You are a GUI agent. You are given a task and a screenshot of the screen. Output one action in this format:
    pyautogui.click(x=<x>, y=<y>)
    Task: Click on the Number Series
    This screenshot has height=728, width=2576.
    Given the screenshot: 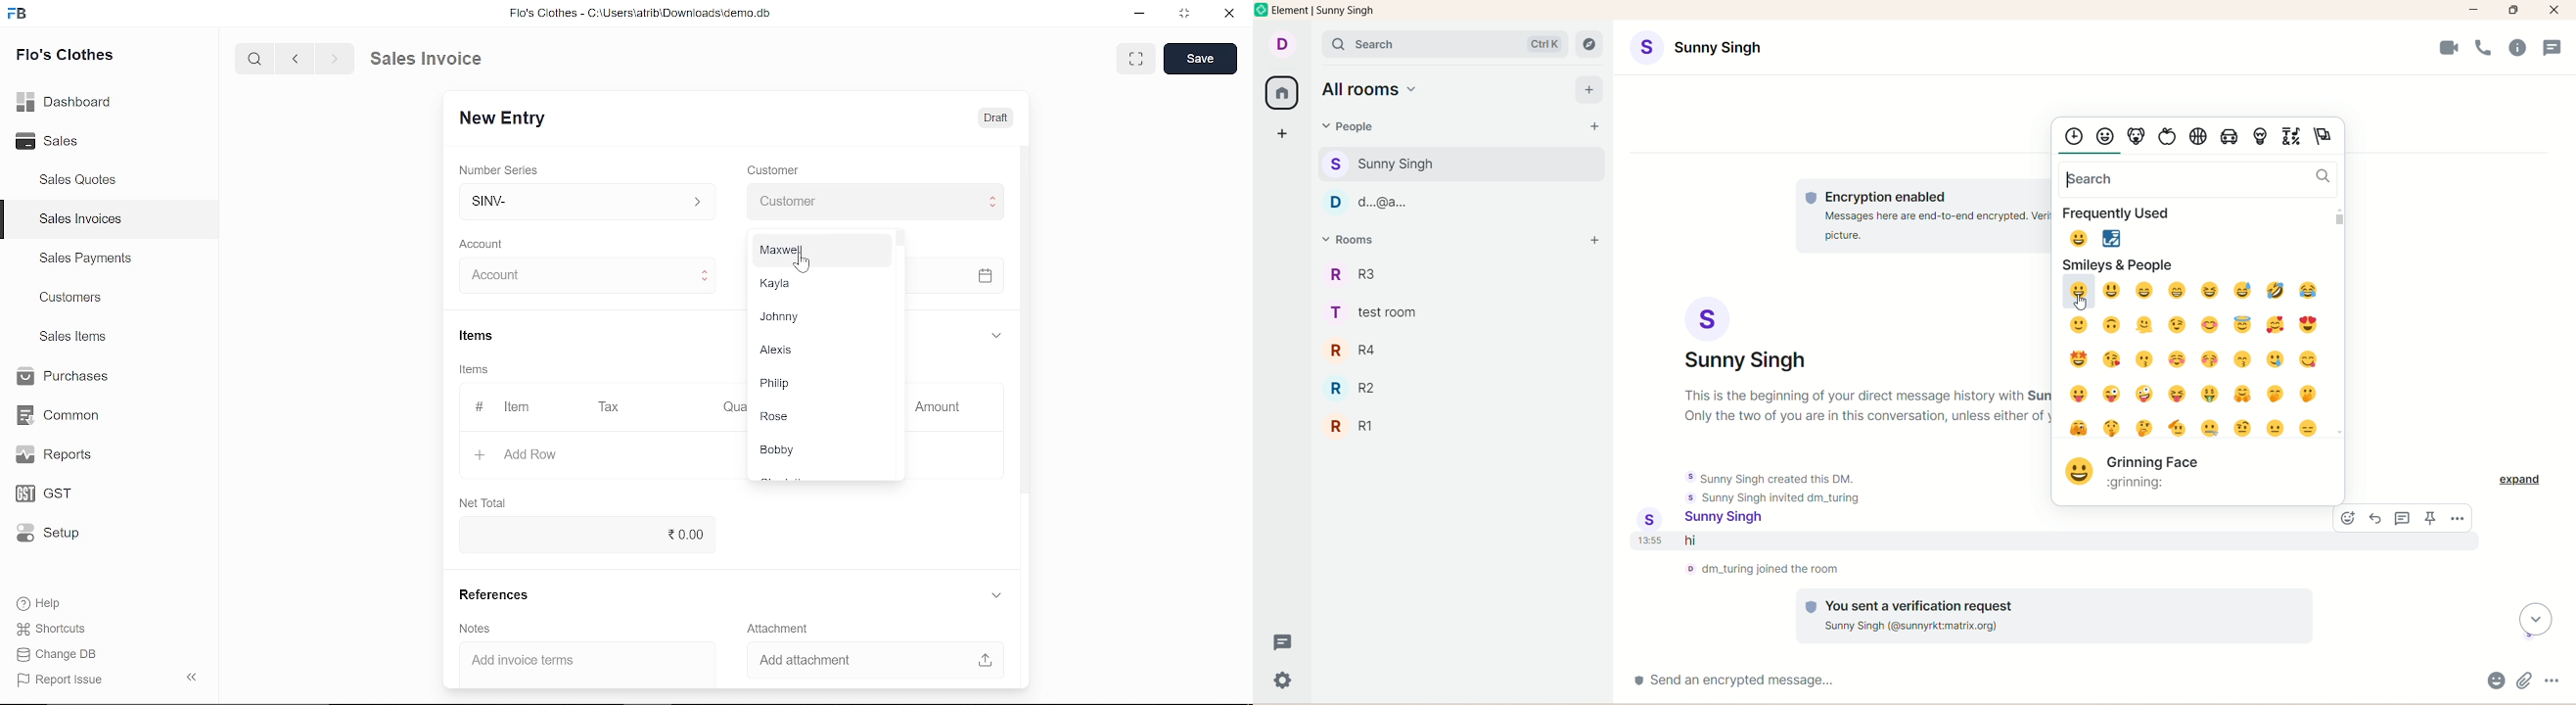 What is the action you would take?
    pyautogui.click(x=501, y=171)
    